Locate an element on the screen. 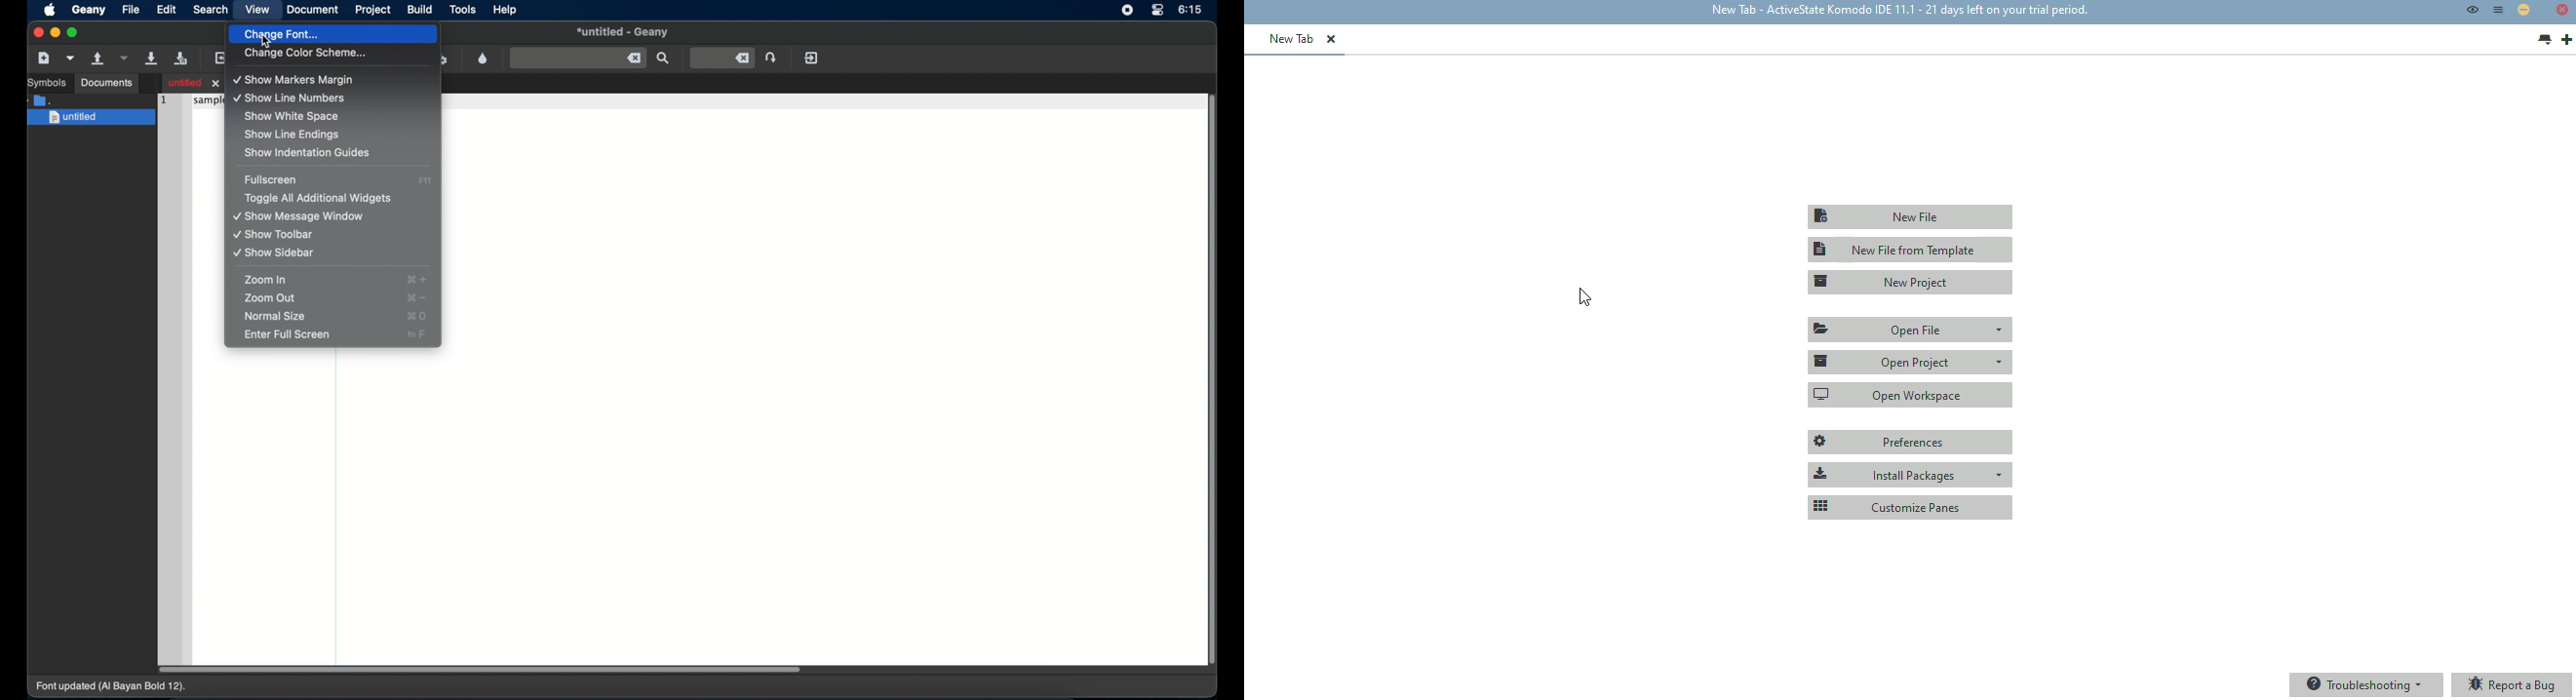 The width and height of the screenshot is (2576, 700). view is located at coordinates (257, 10).